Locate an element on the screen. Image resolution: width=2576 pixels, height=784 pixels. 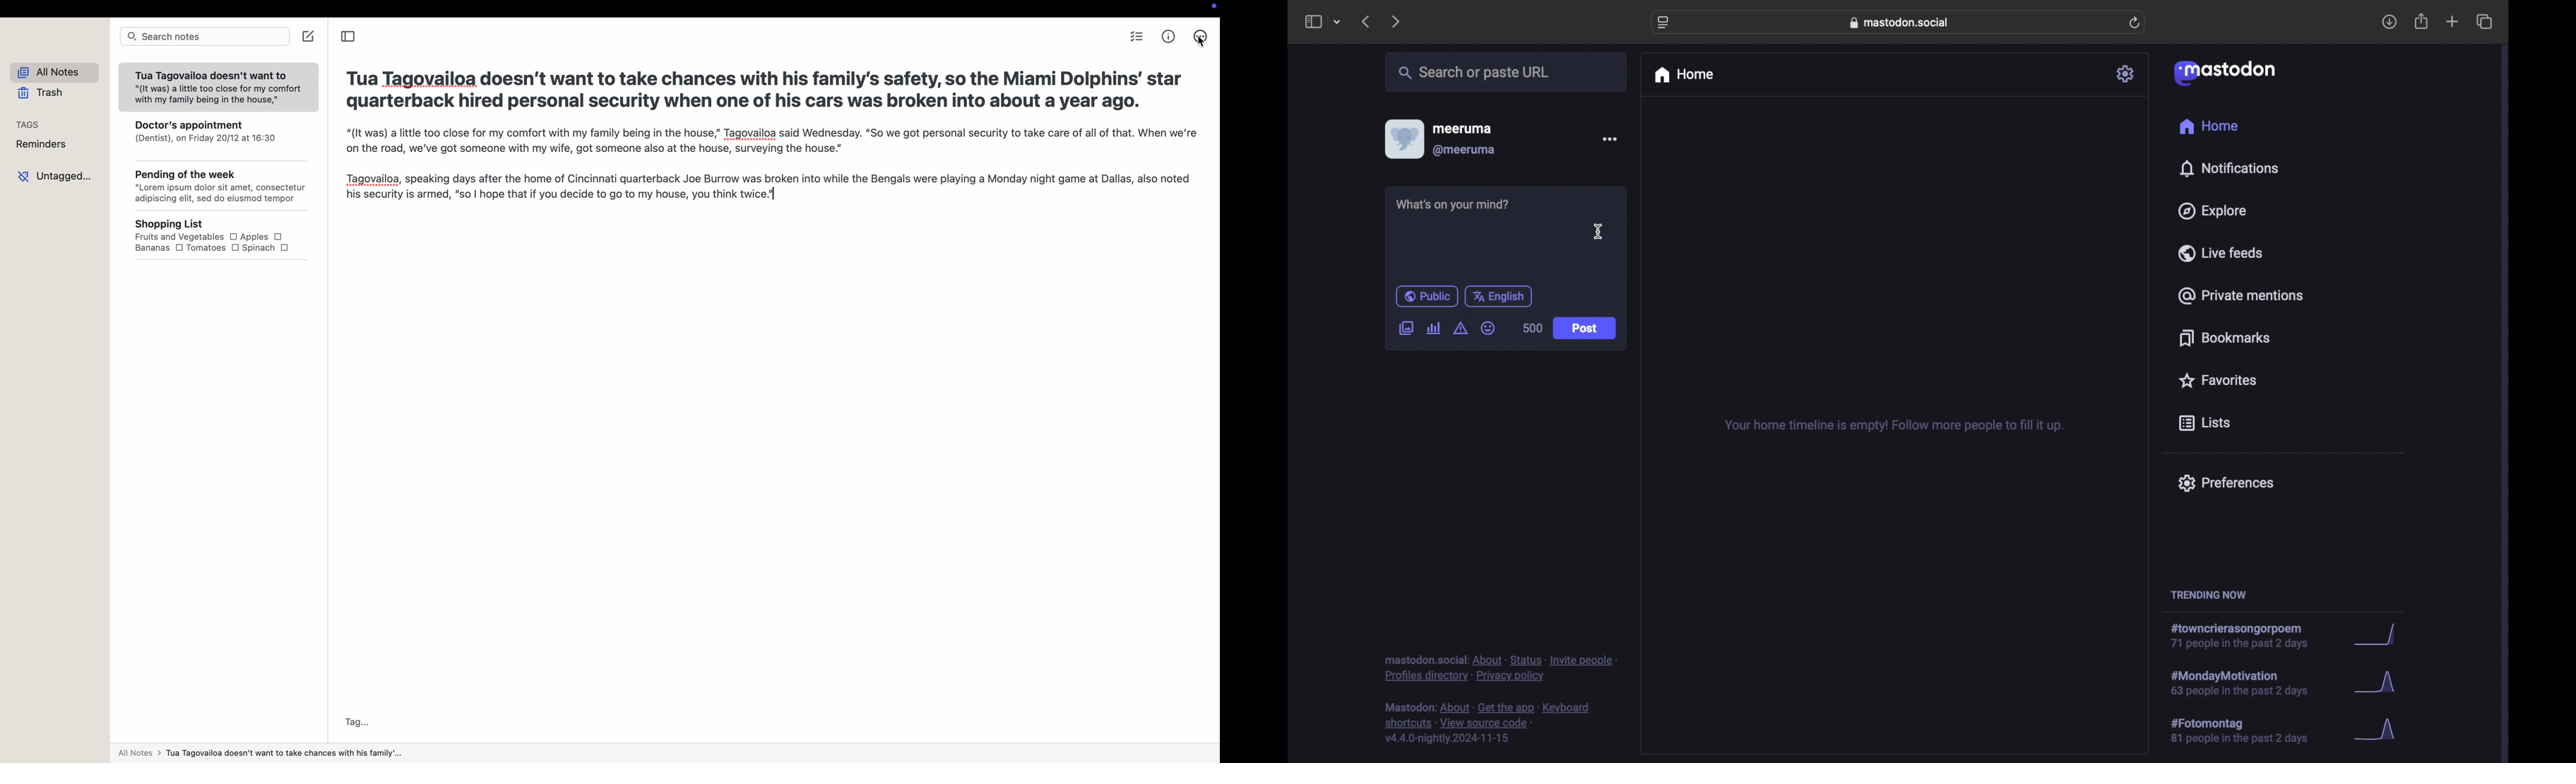
cursor is located at coordinates (1598, 231).